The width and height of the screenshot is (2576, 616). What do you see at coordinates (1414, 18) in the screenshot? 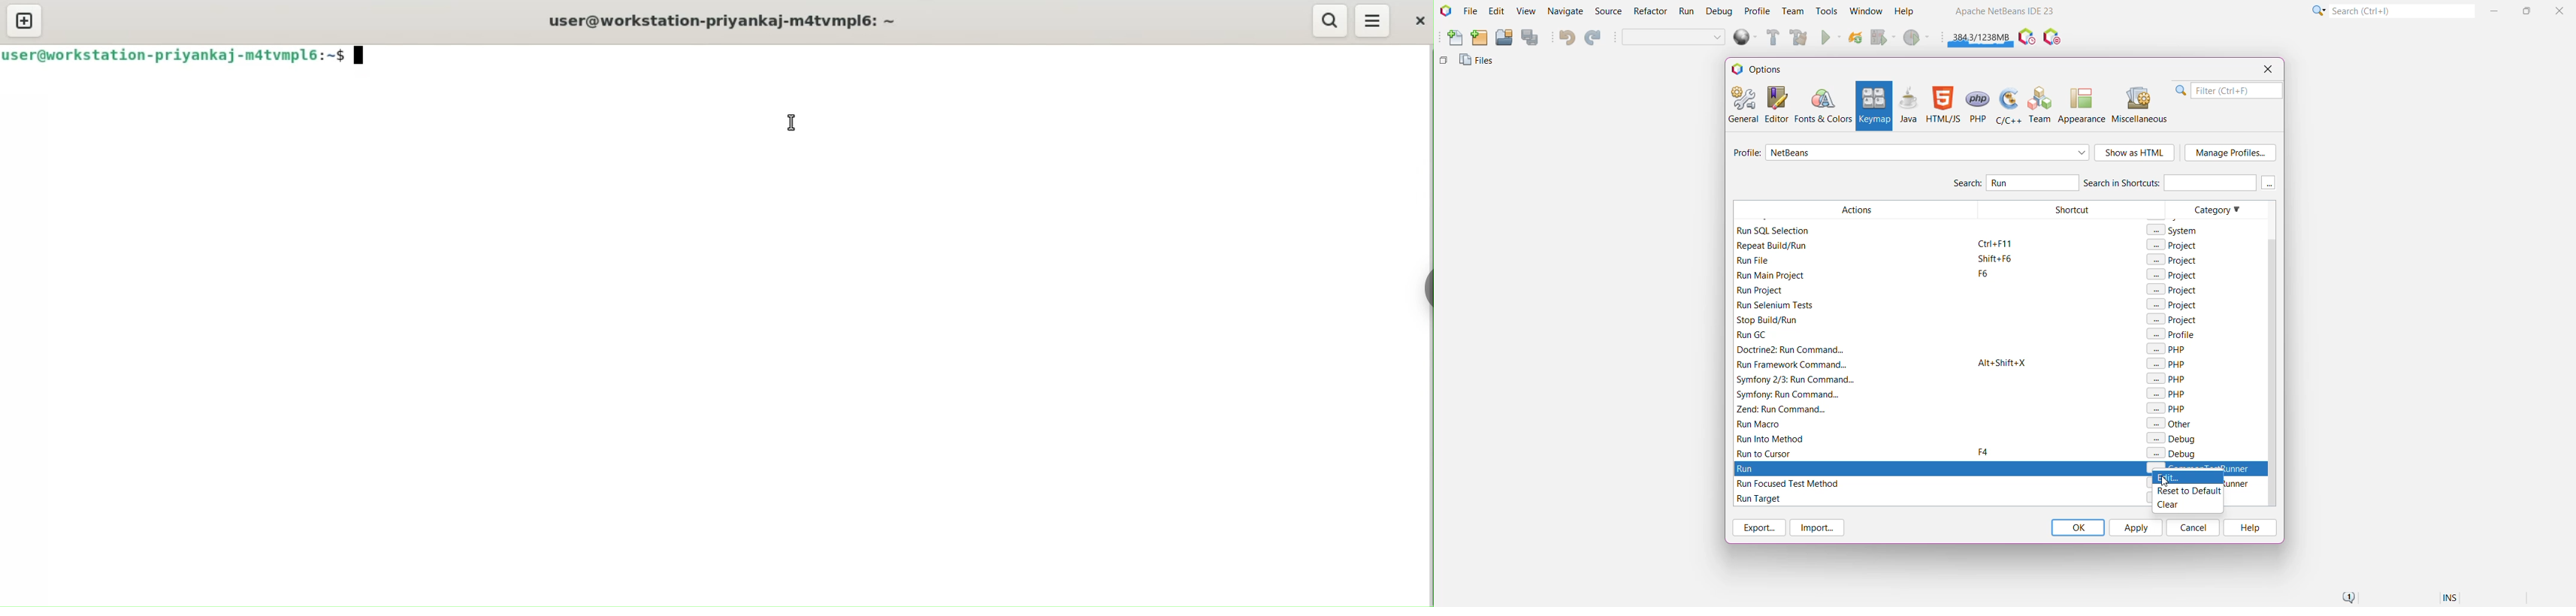
I see `close` at bounding box center [1414, 18].